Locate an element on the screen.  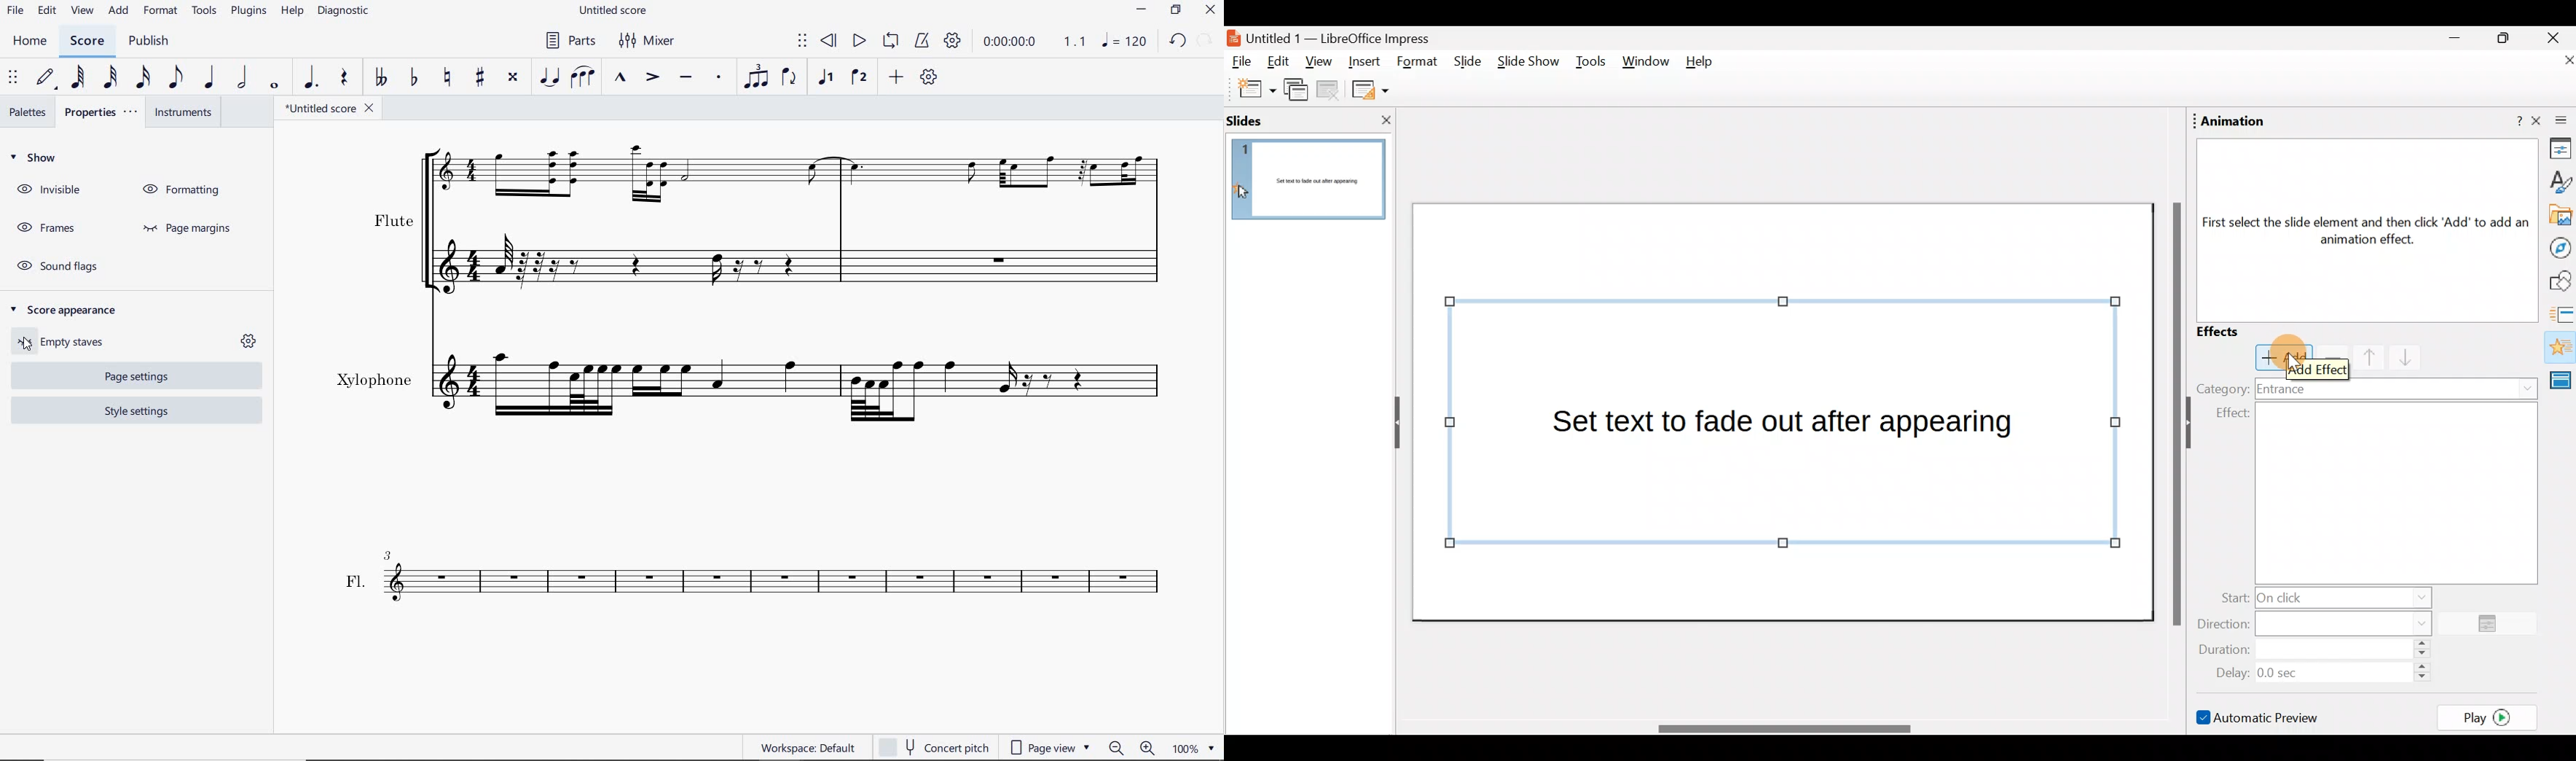
AUGMENTATION DOT is located at coordinates (309, 79).